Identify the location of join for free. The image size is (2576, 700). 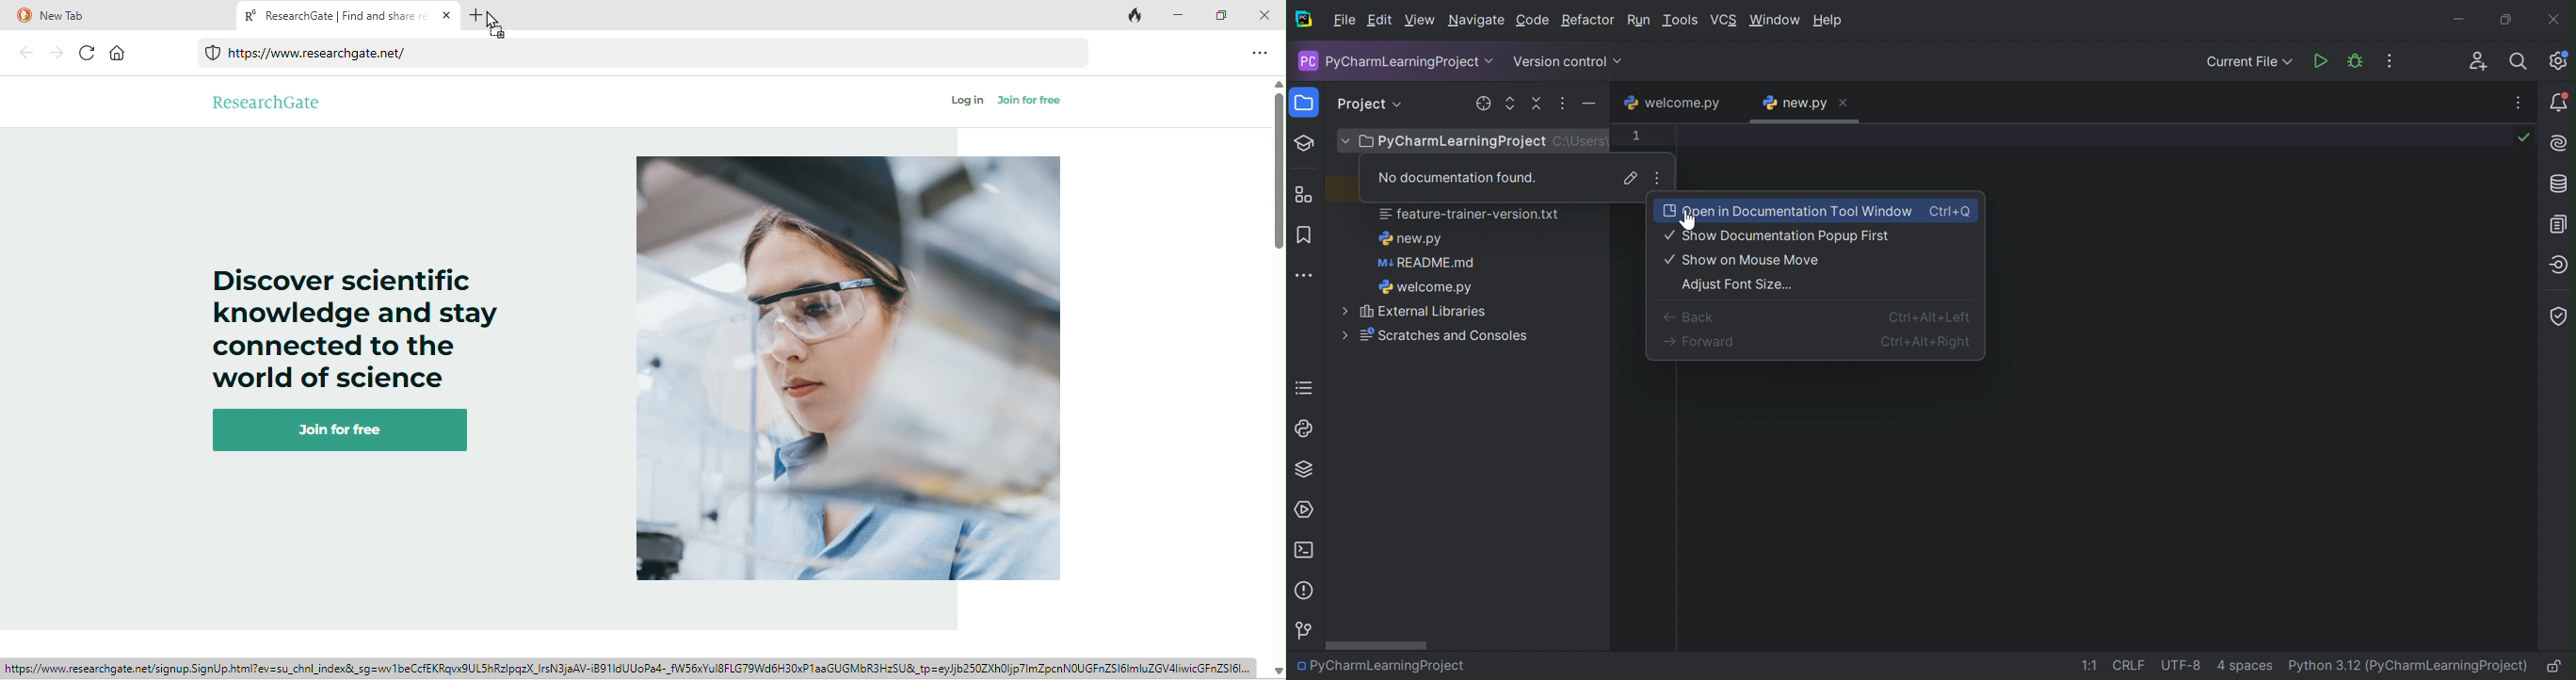
(347, 430).